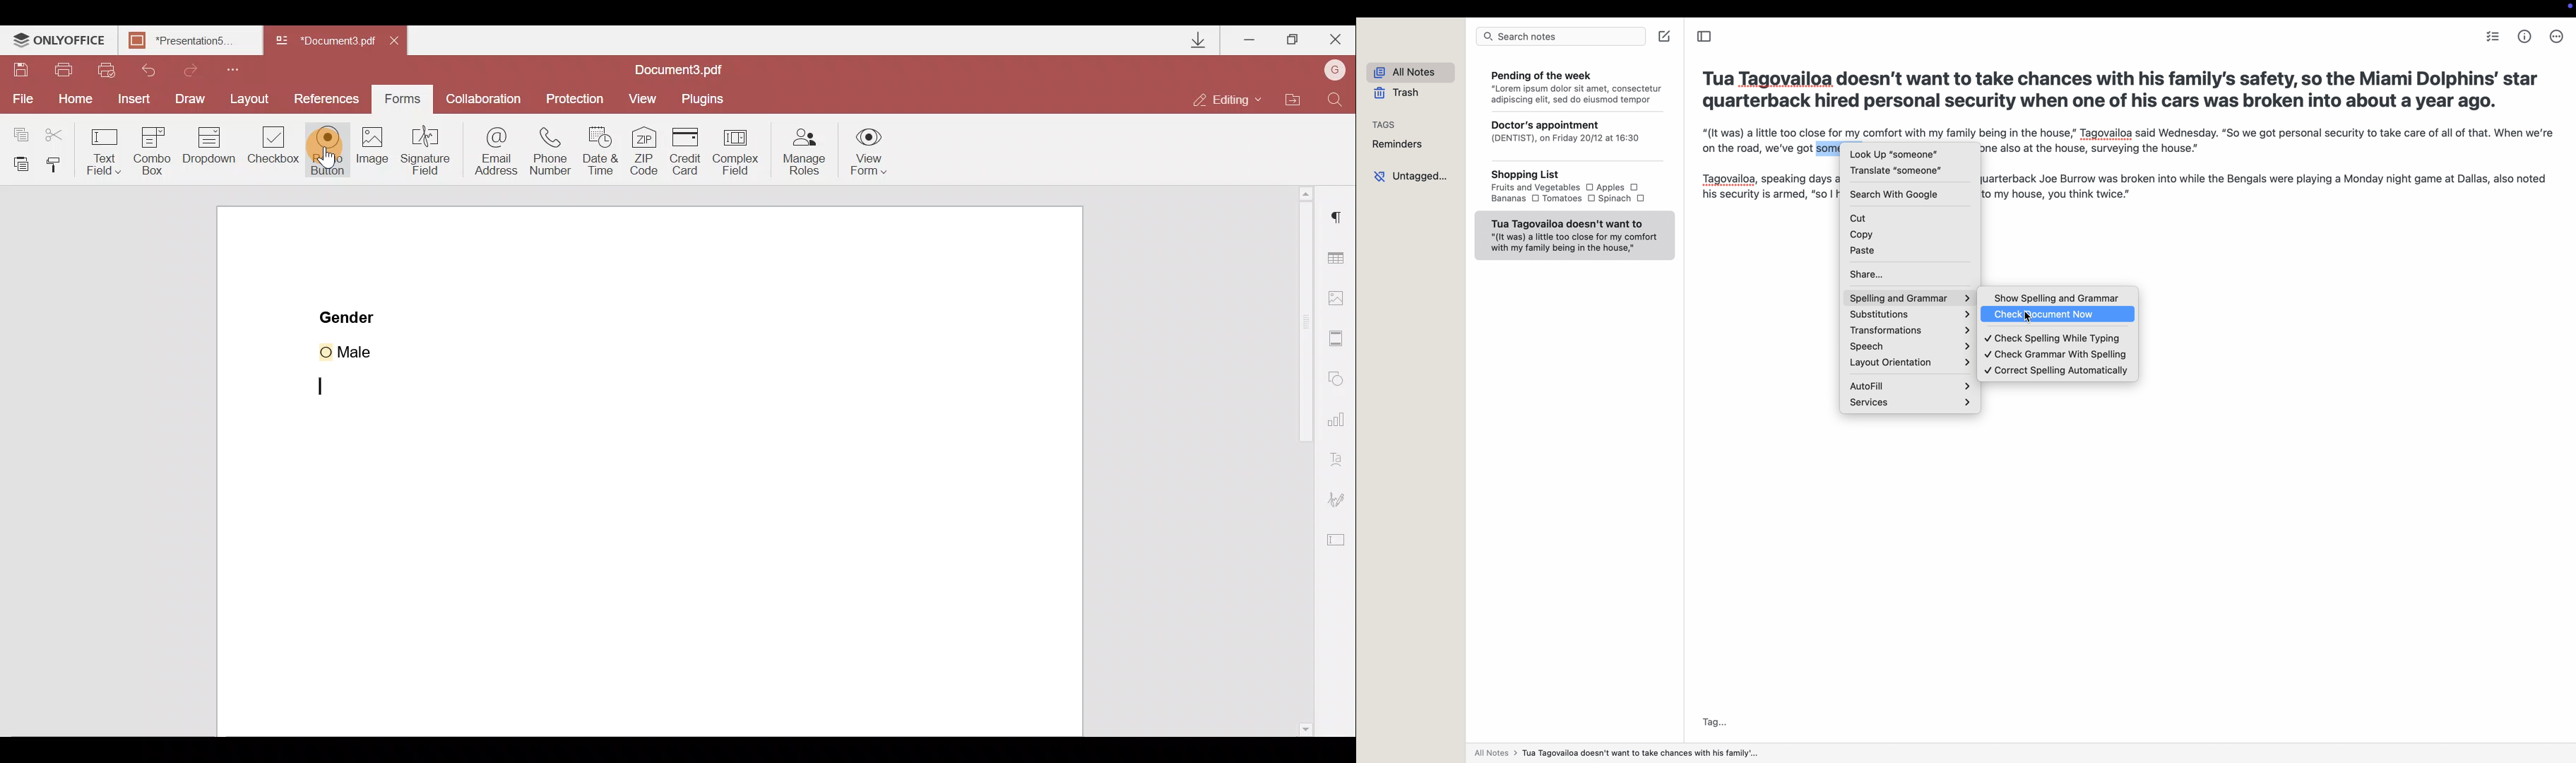 The height and width of the screenshot is (784, 2576). Describe the element at coordinates (2030, 318) in the screenshot. I see `cursor` at that location.